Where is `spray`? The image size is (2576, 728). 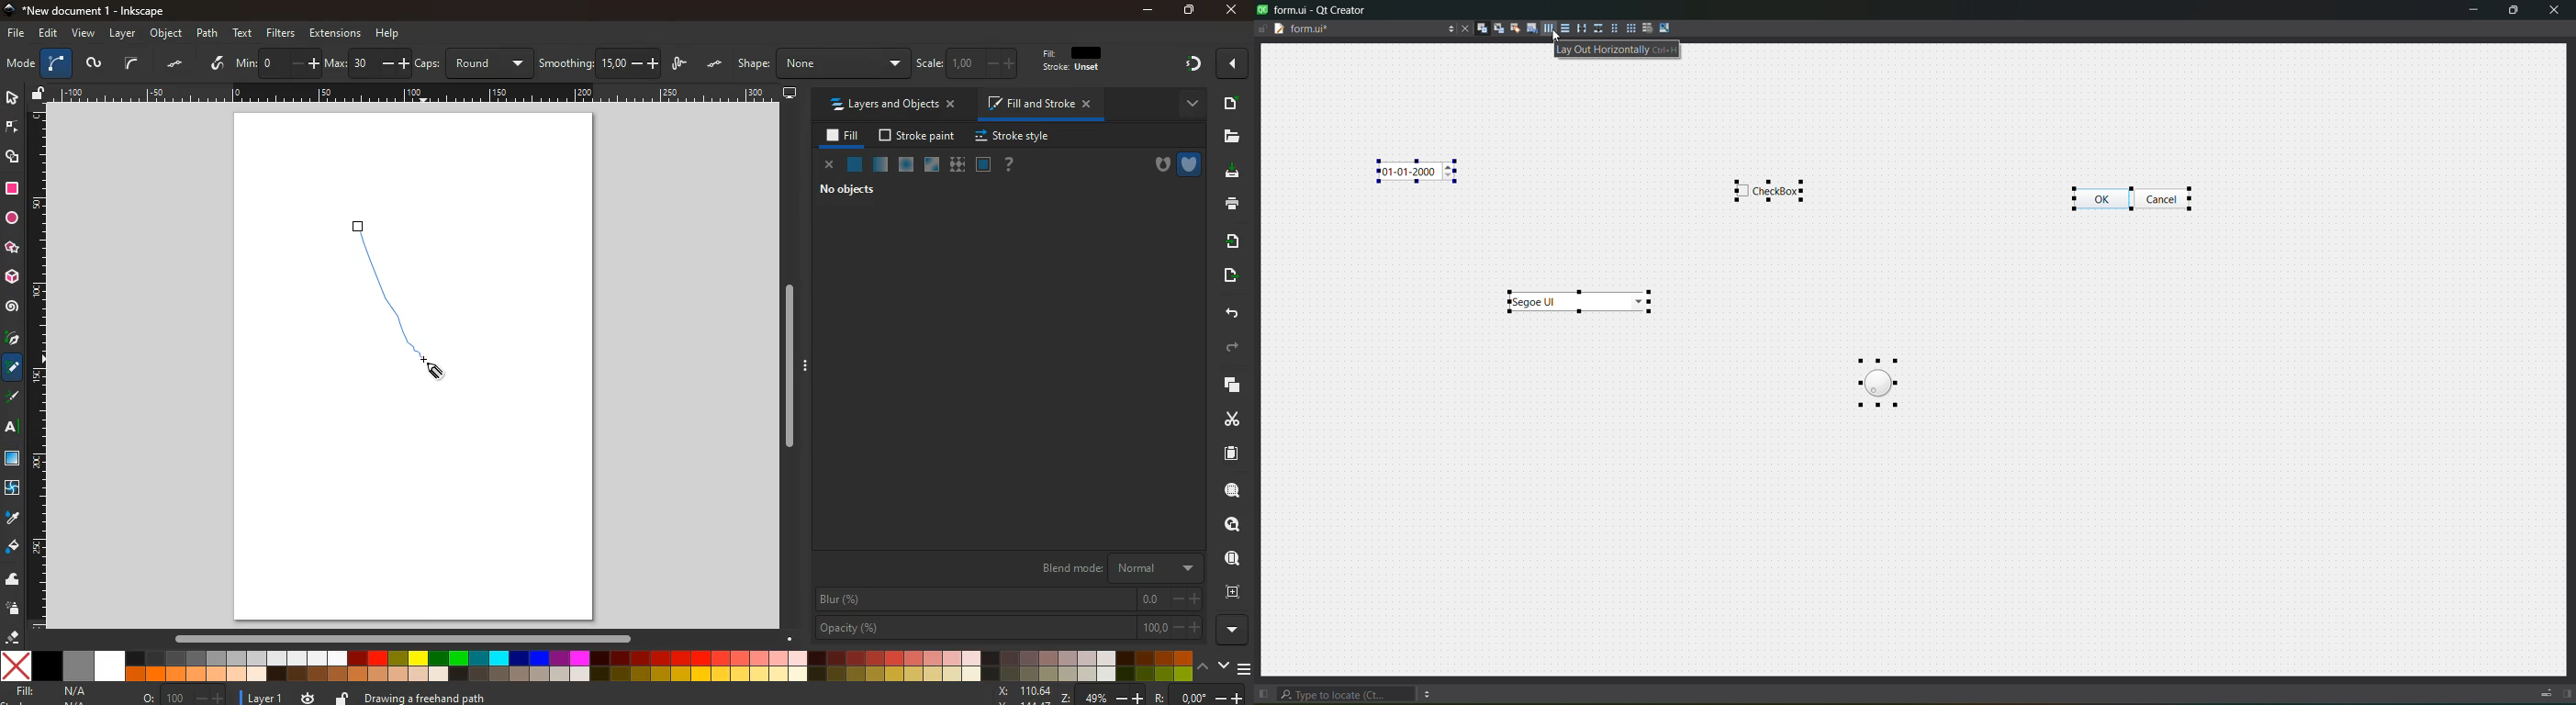 spray is located at coordinates (14, 610).